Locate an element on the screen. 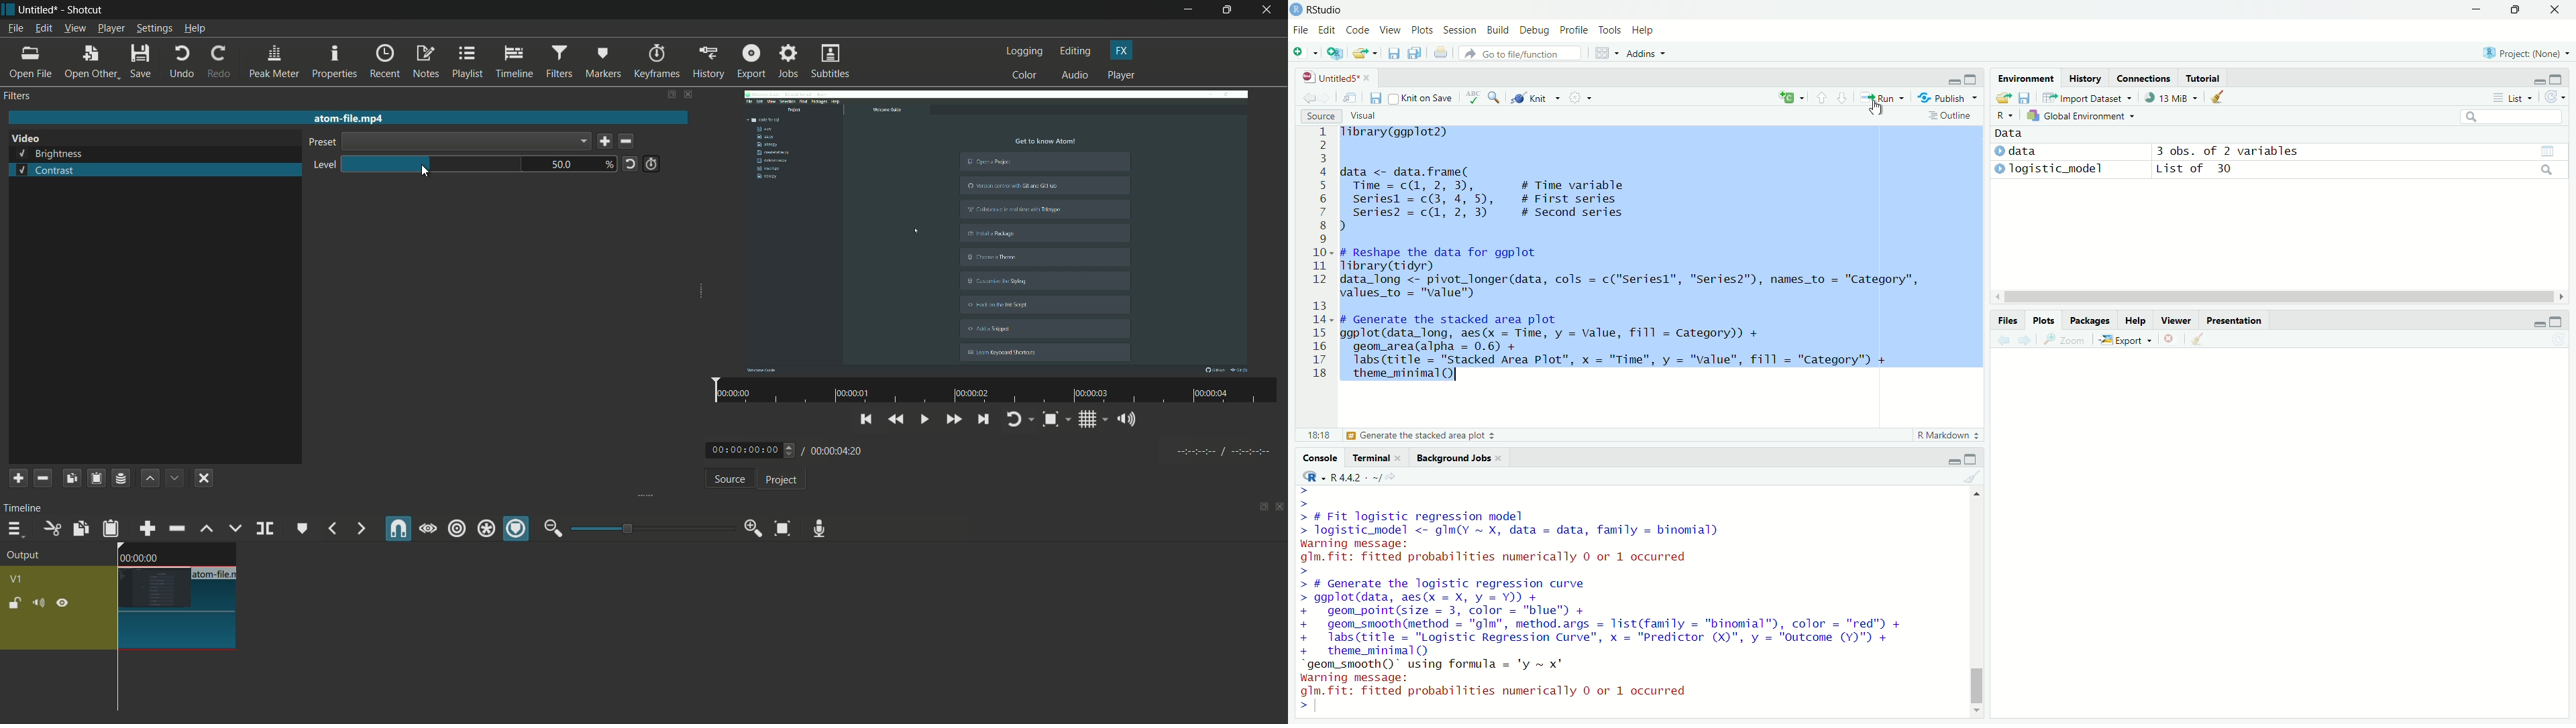 The image size is (2576, 728). properties is located at coordinates (334, 62).